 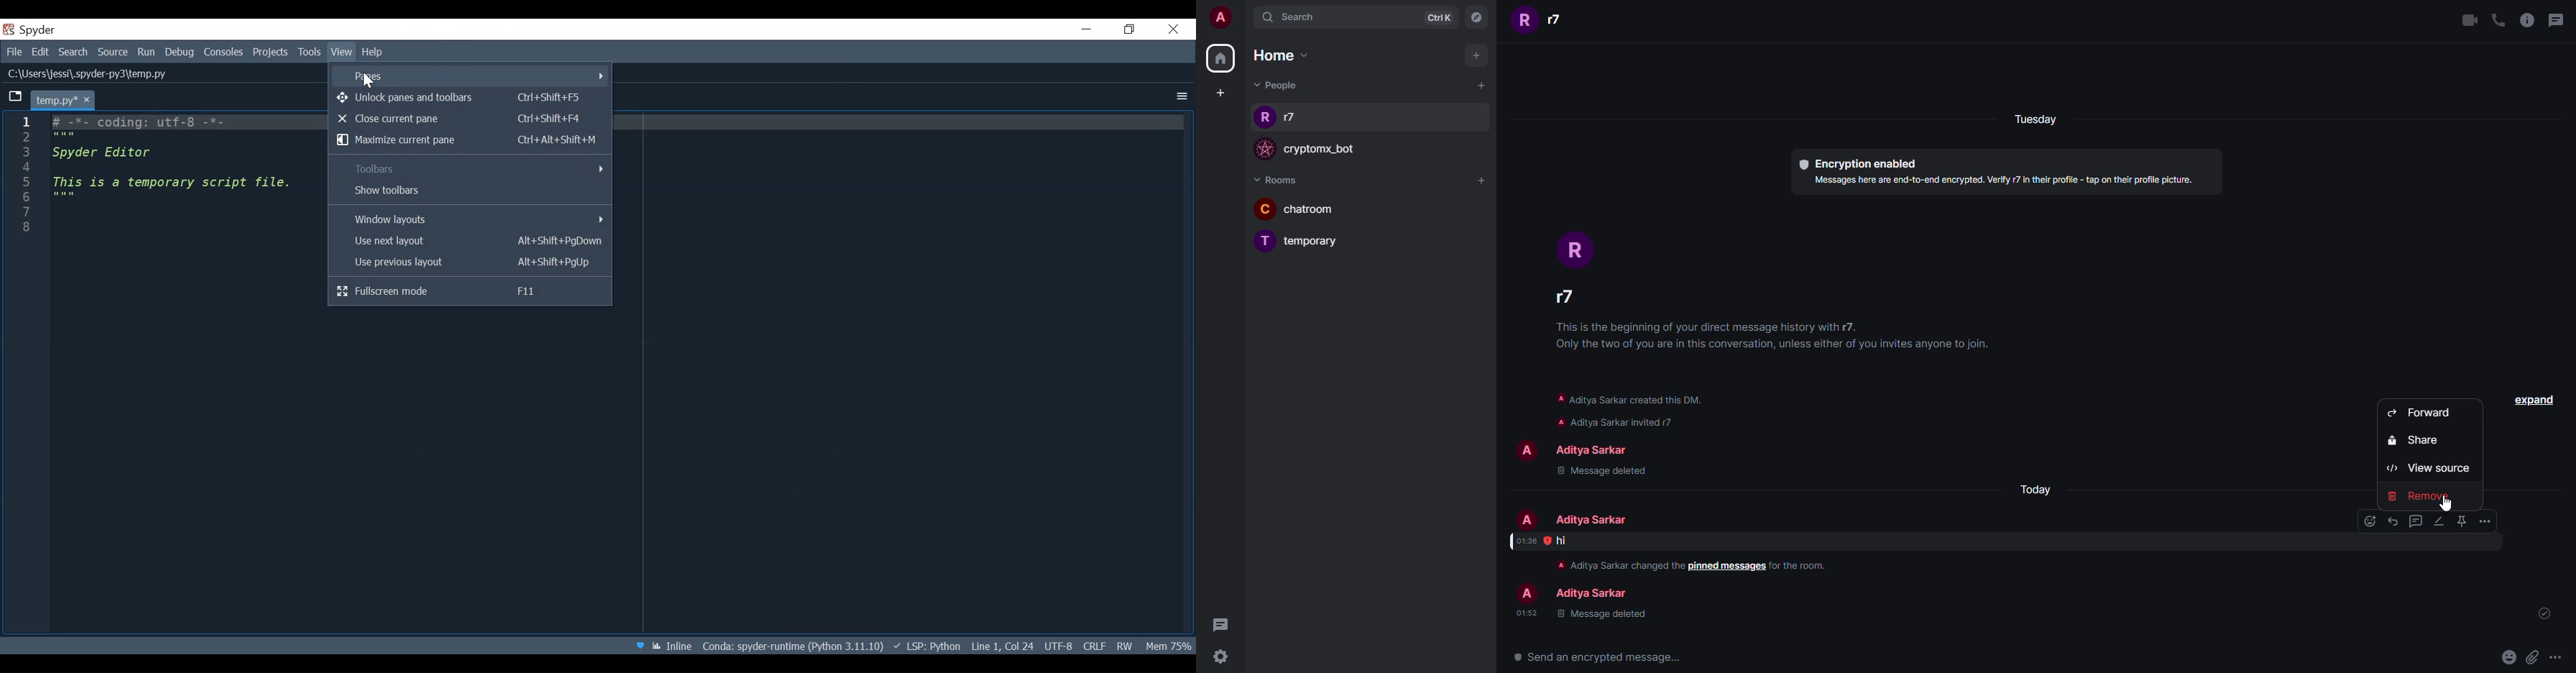 What do you see at coordinates (1263, 150) in the screenshot?
I see `profile` at bounding box center [1263, 150].